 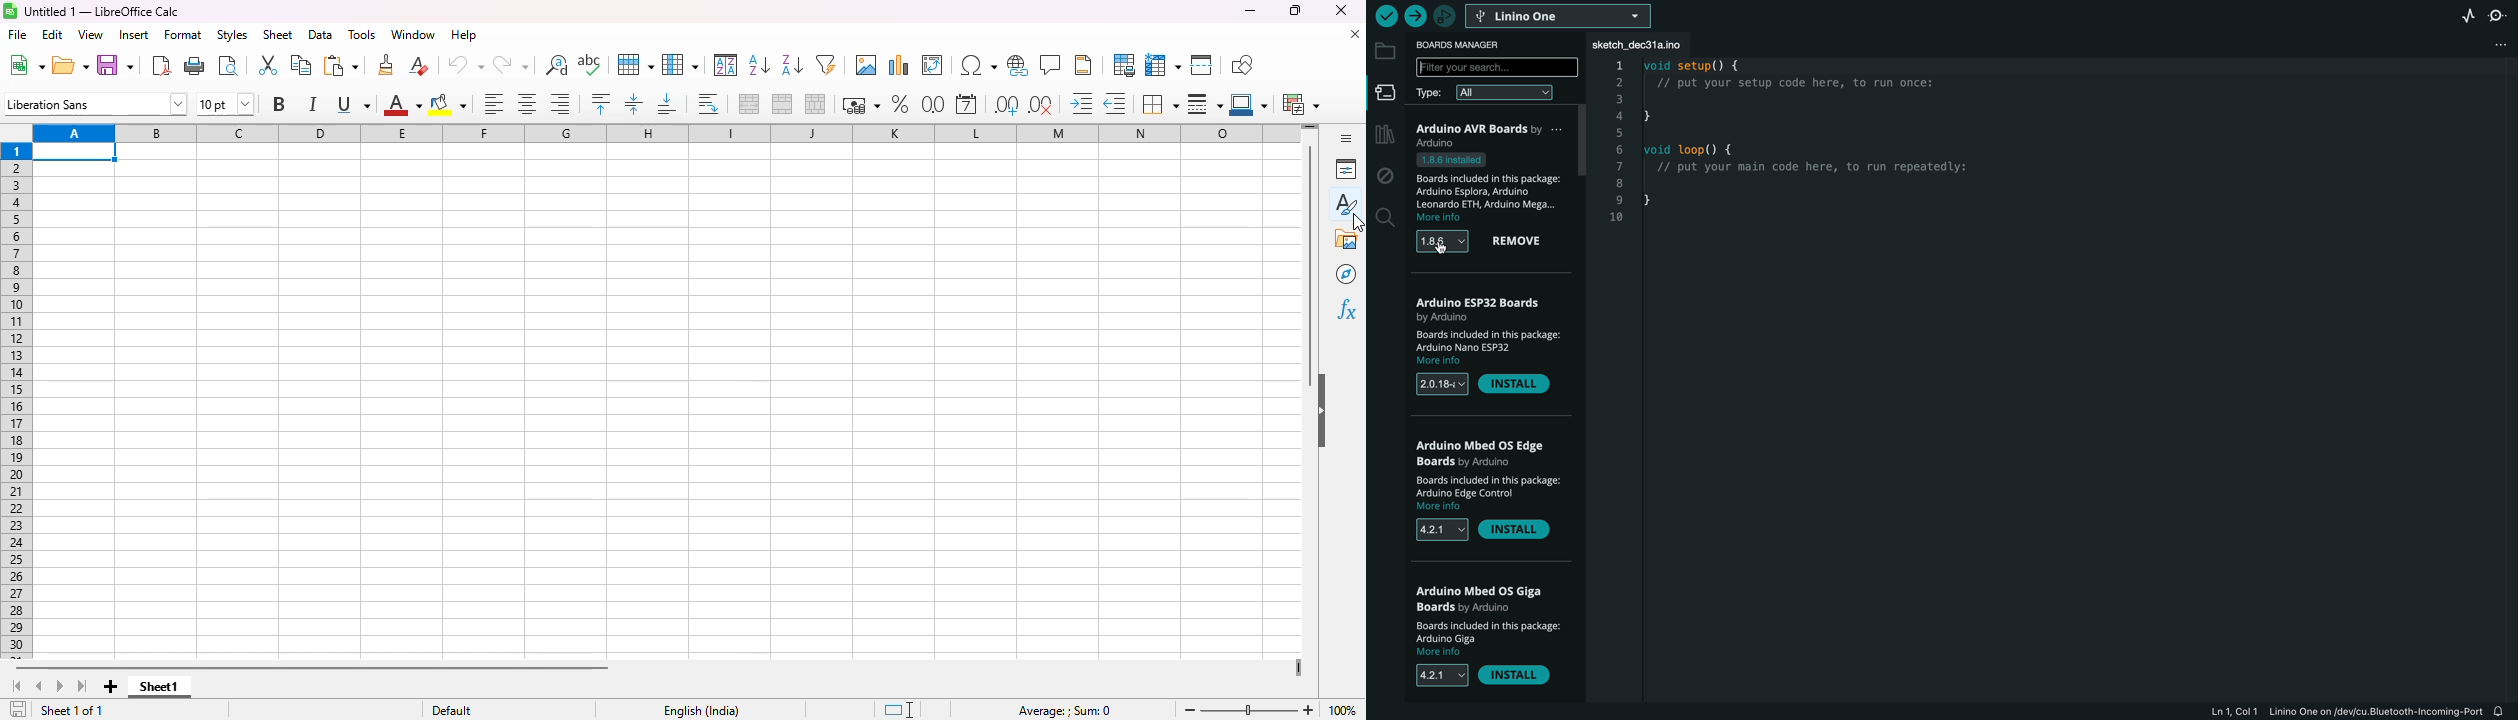 I want to click on format, so click(x=184, y=35).